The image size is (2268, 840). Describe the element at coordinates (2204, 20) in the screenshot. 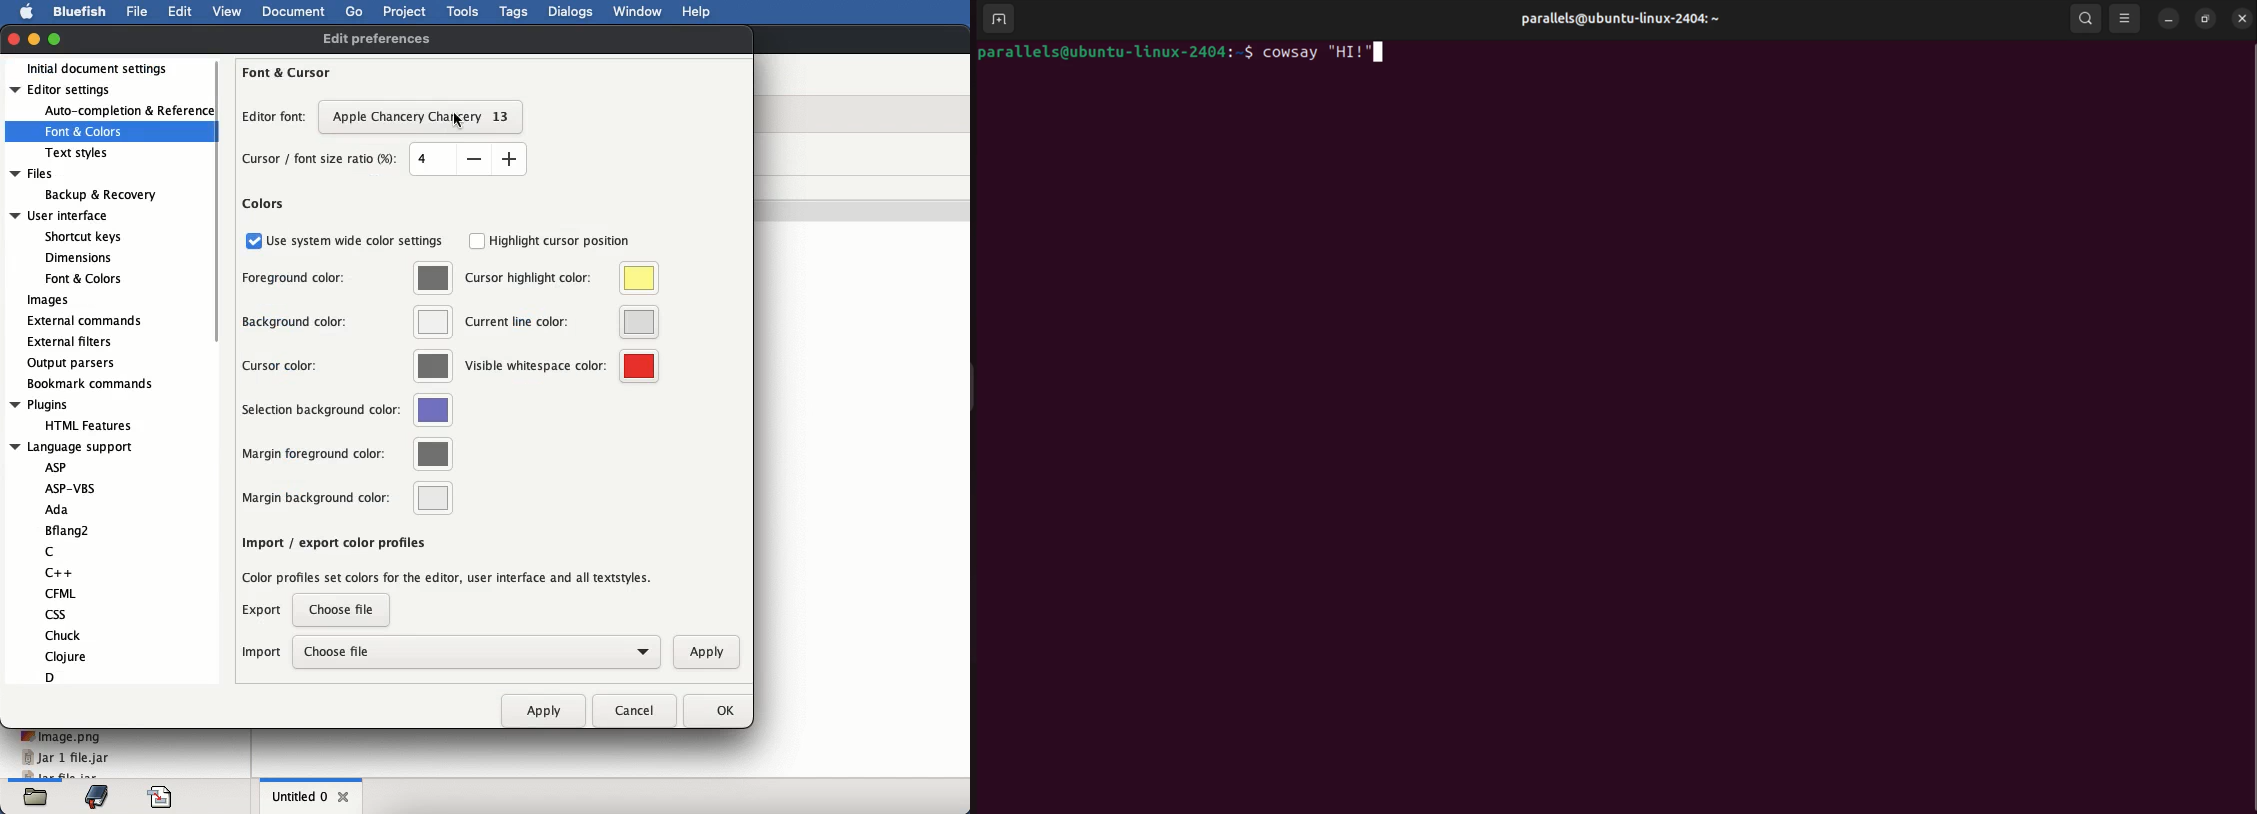

I see `resize` at that location.